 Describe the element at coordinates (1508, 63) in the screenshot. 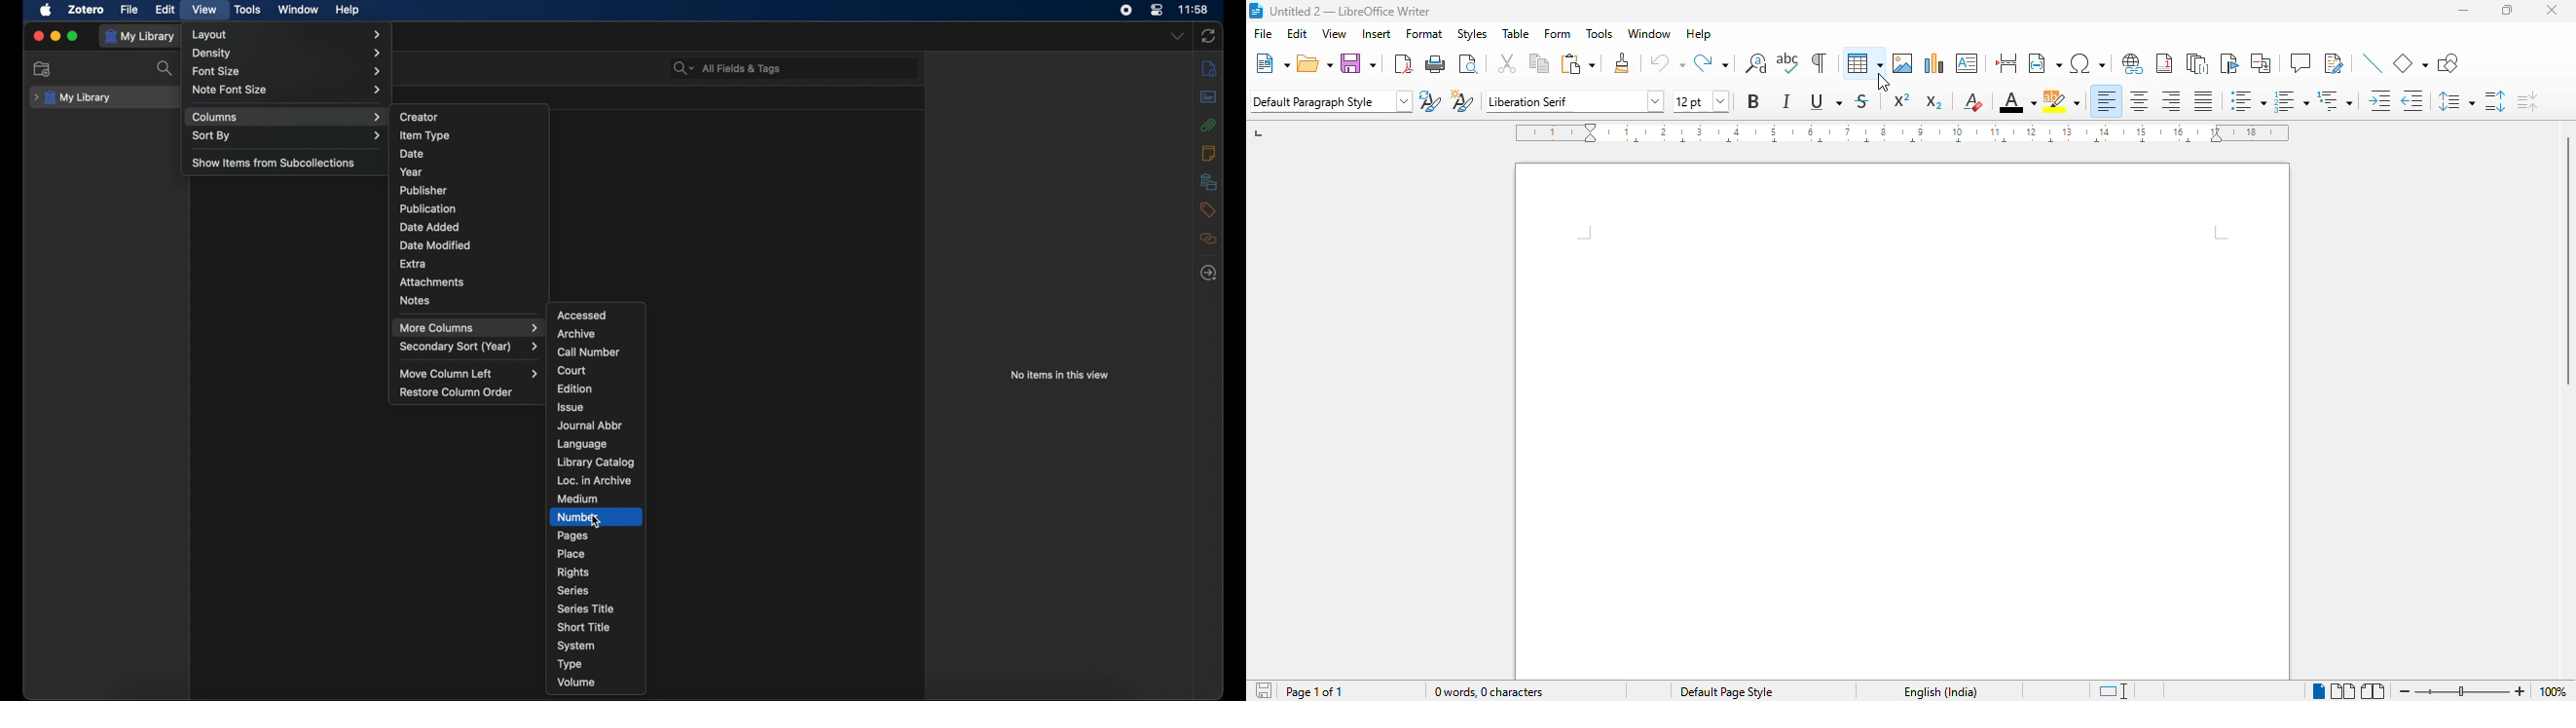

I see `cut` at that location.